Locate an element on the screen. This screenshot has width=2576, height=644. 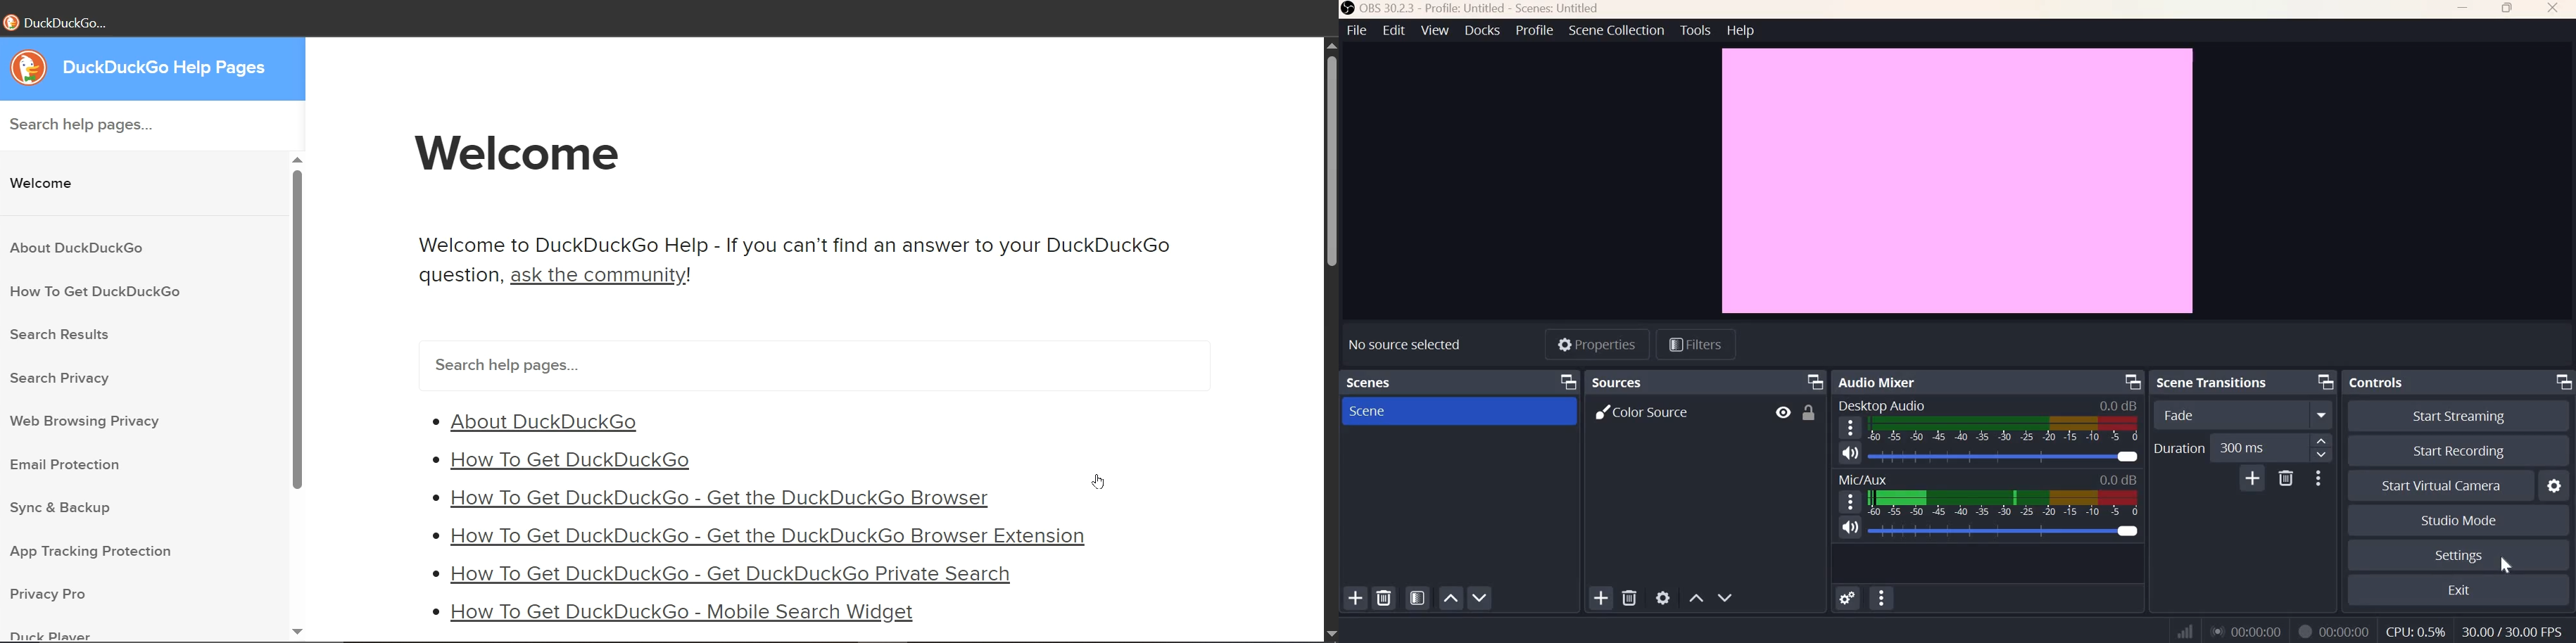
Start virtual camera is located at coordinates (2443, 484).